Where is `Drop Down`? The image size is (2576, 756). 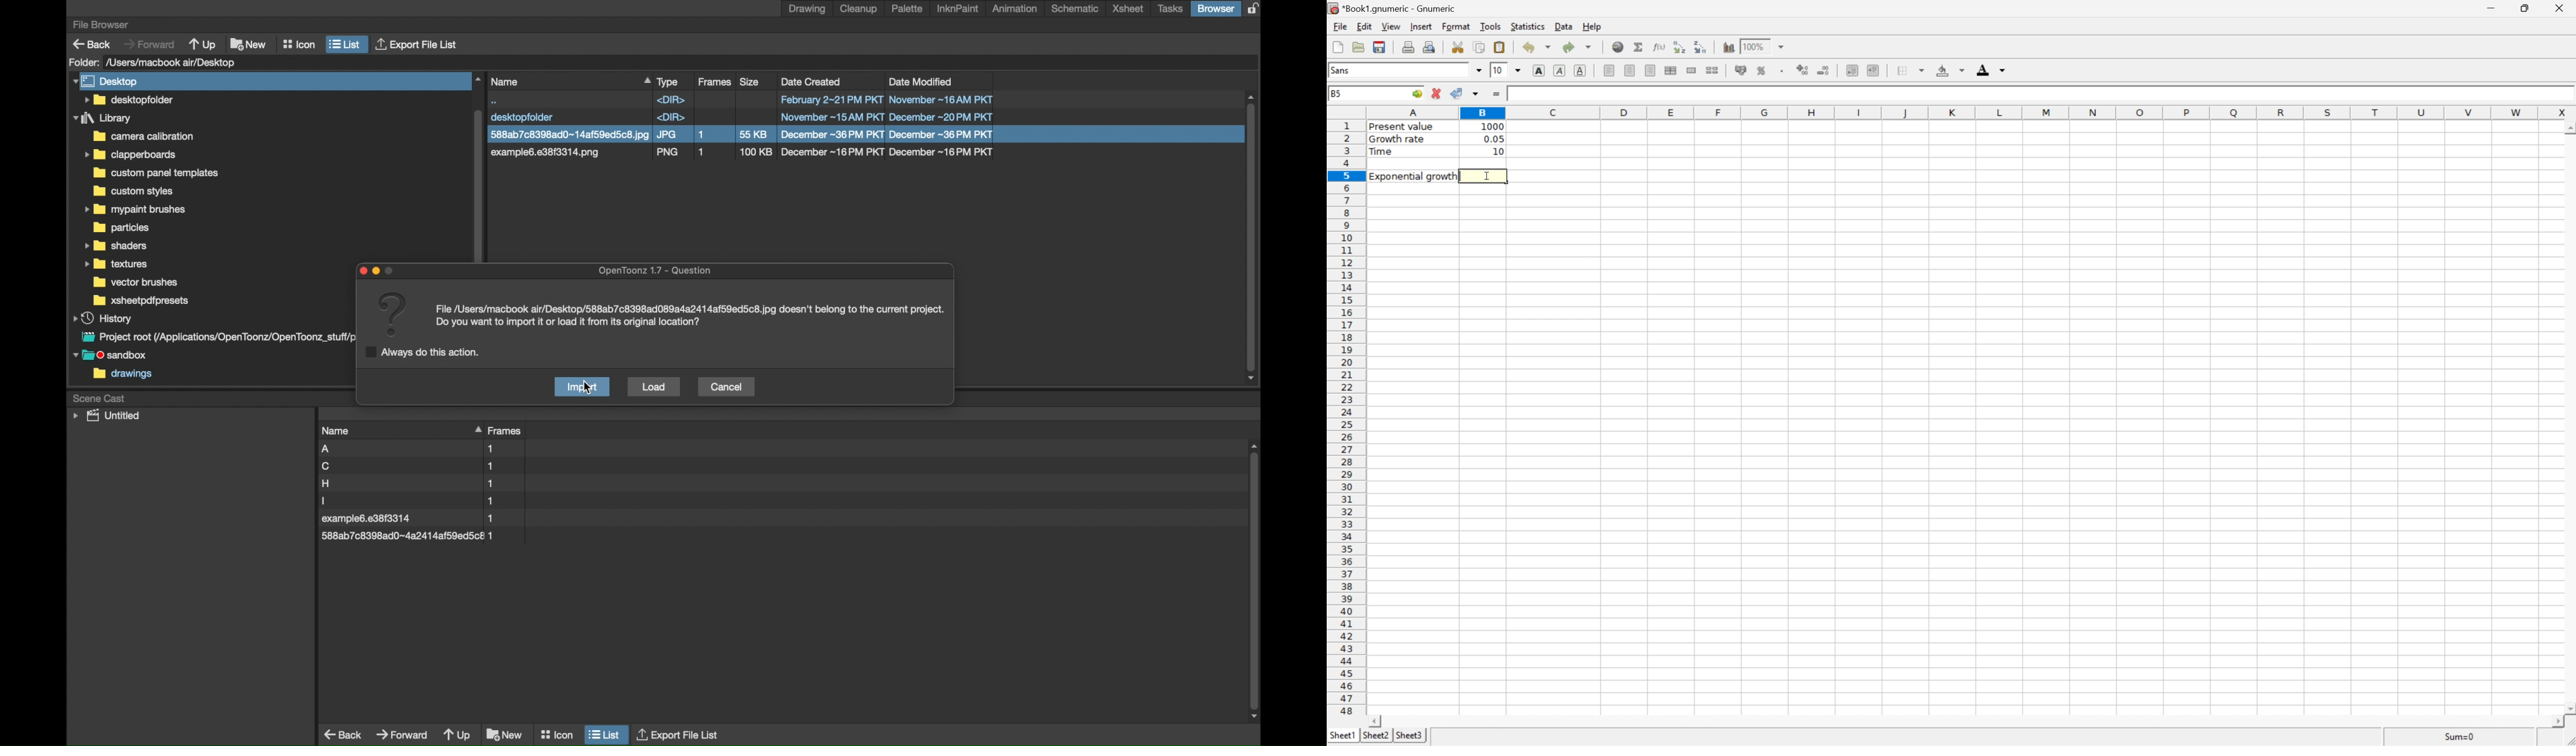 Drop Down is located at coordinates (1519, 71).